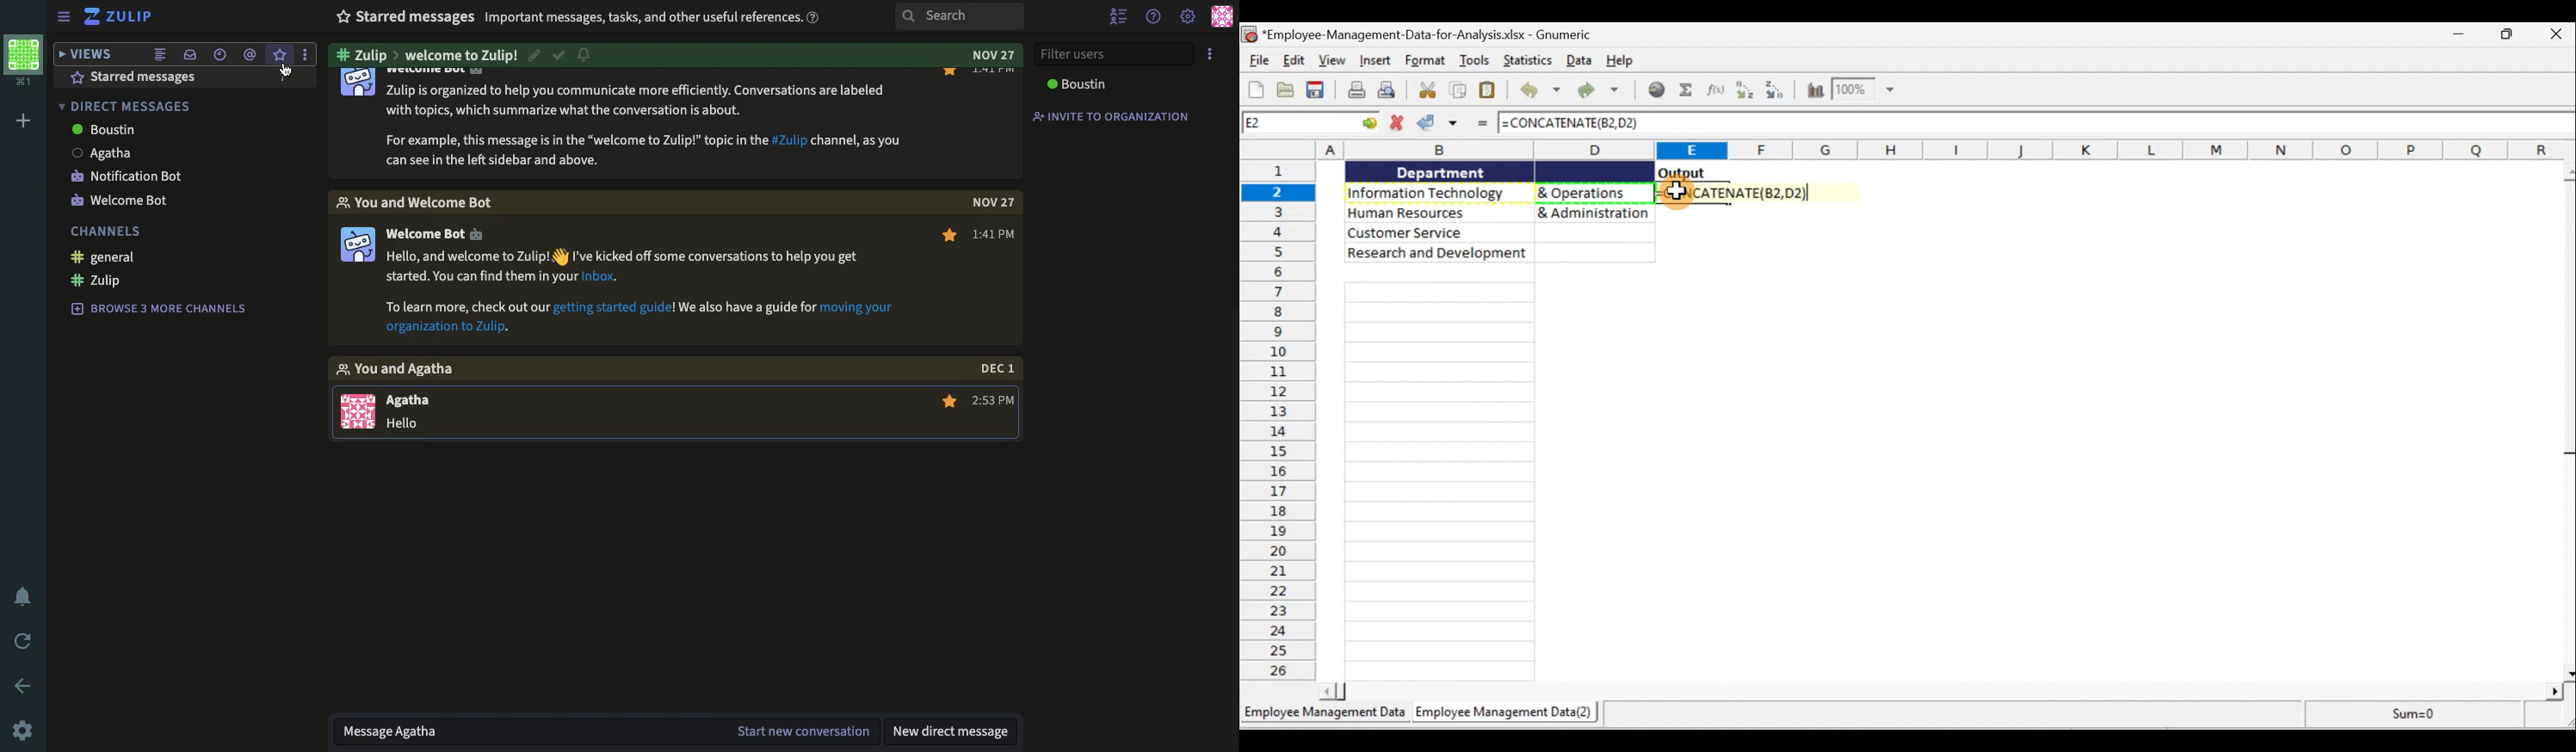  I want to click on Minimise, so click(2462, 38).